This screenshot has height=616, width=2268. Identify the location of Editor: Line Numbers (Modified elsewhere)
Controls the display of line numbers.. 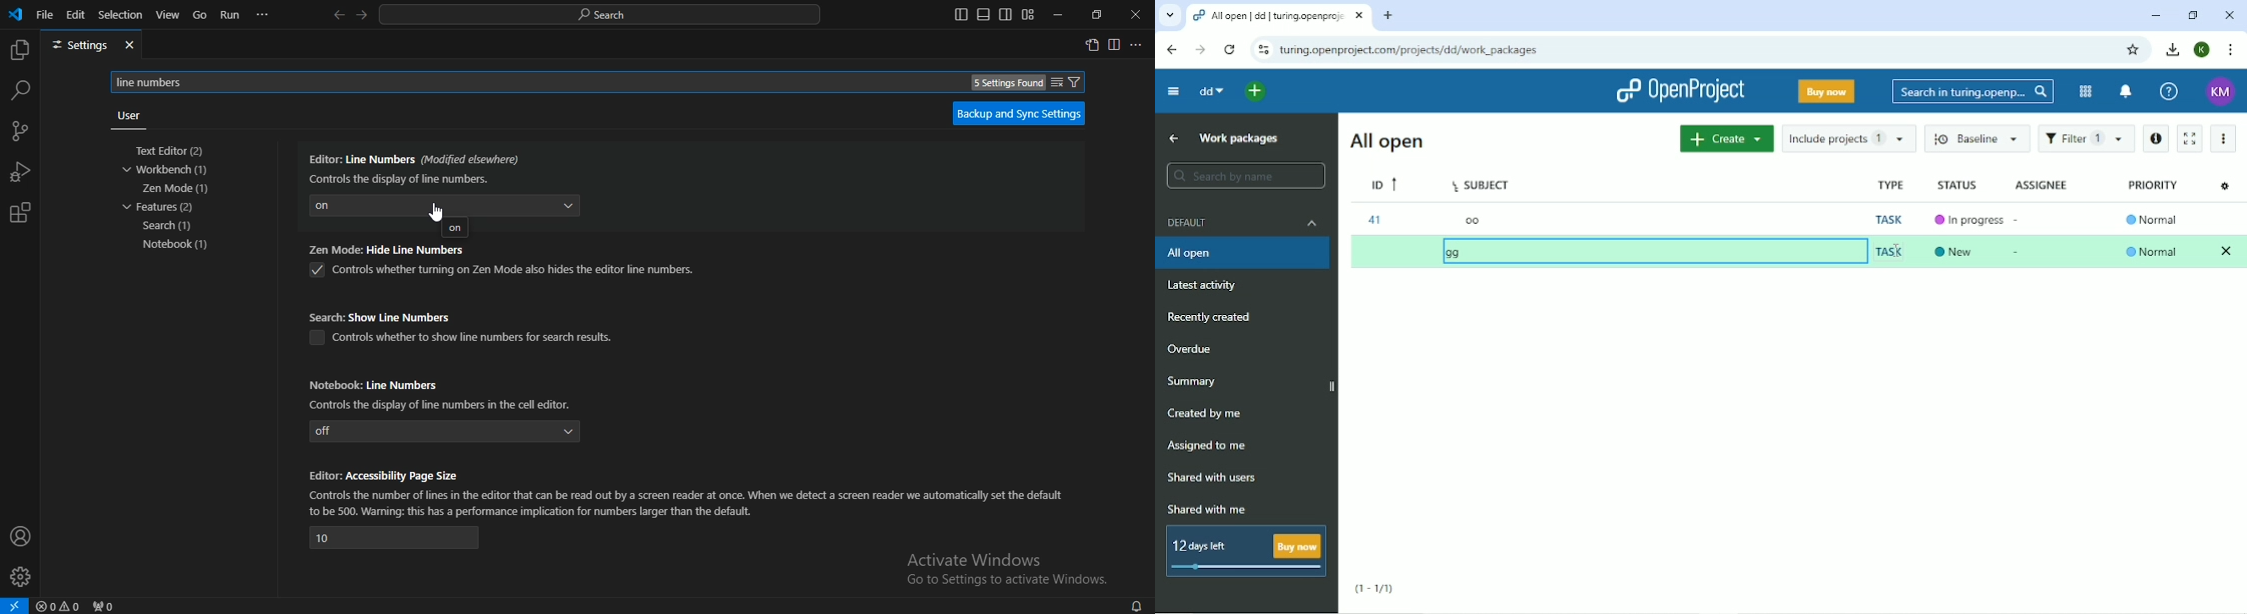
(416, 167).